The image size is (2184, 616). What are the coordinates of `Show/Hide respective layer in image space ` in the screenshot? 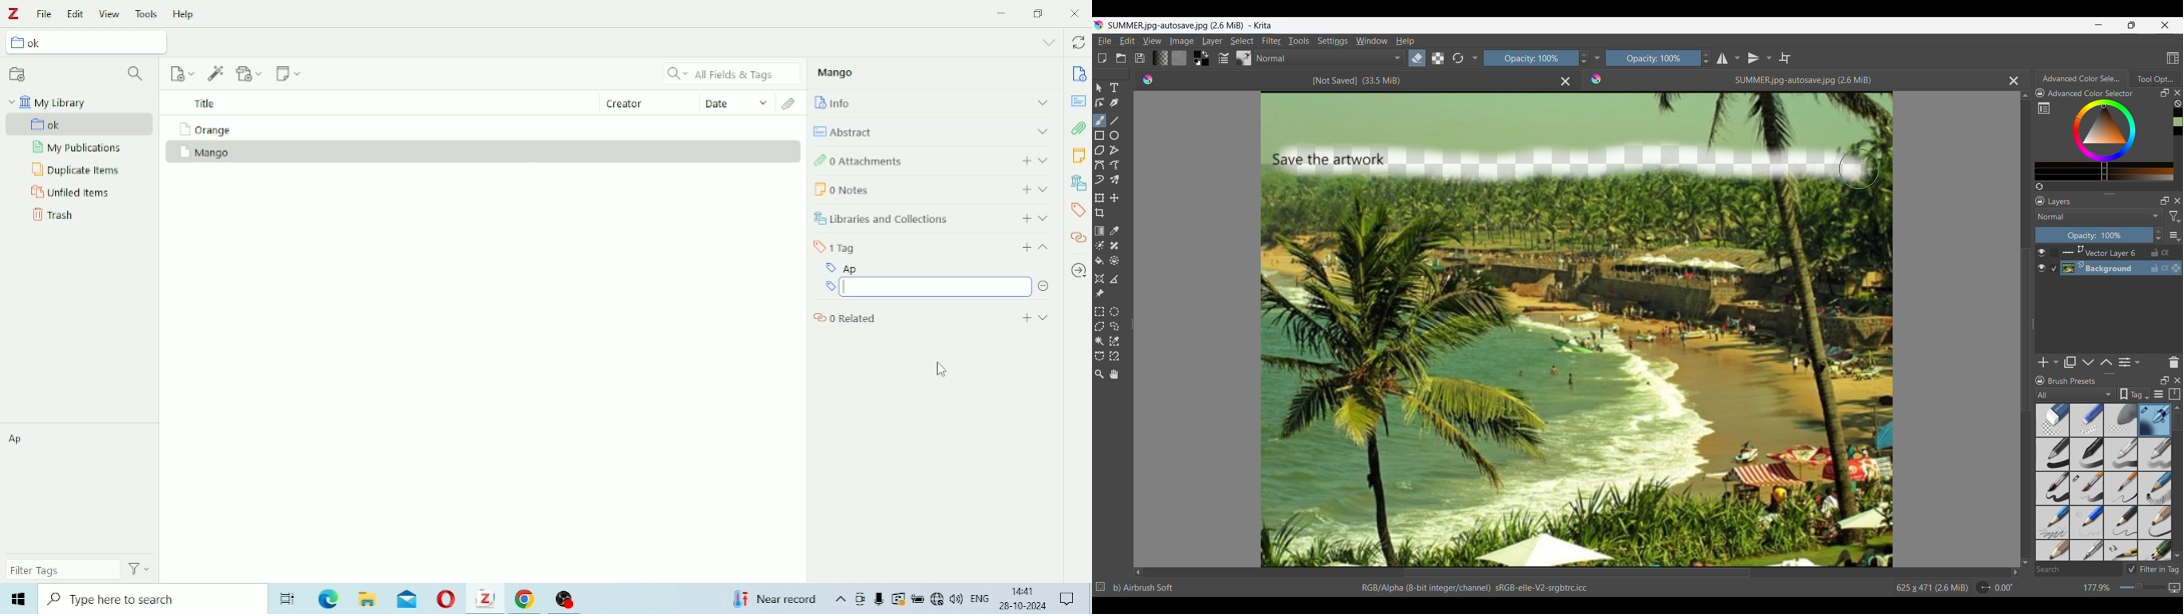 It's located at (2041, 260).